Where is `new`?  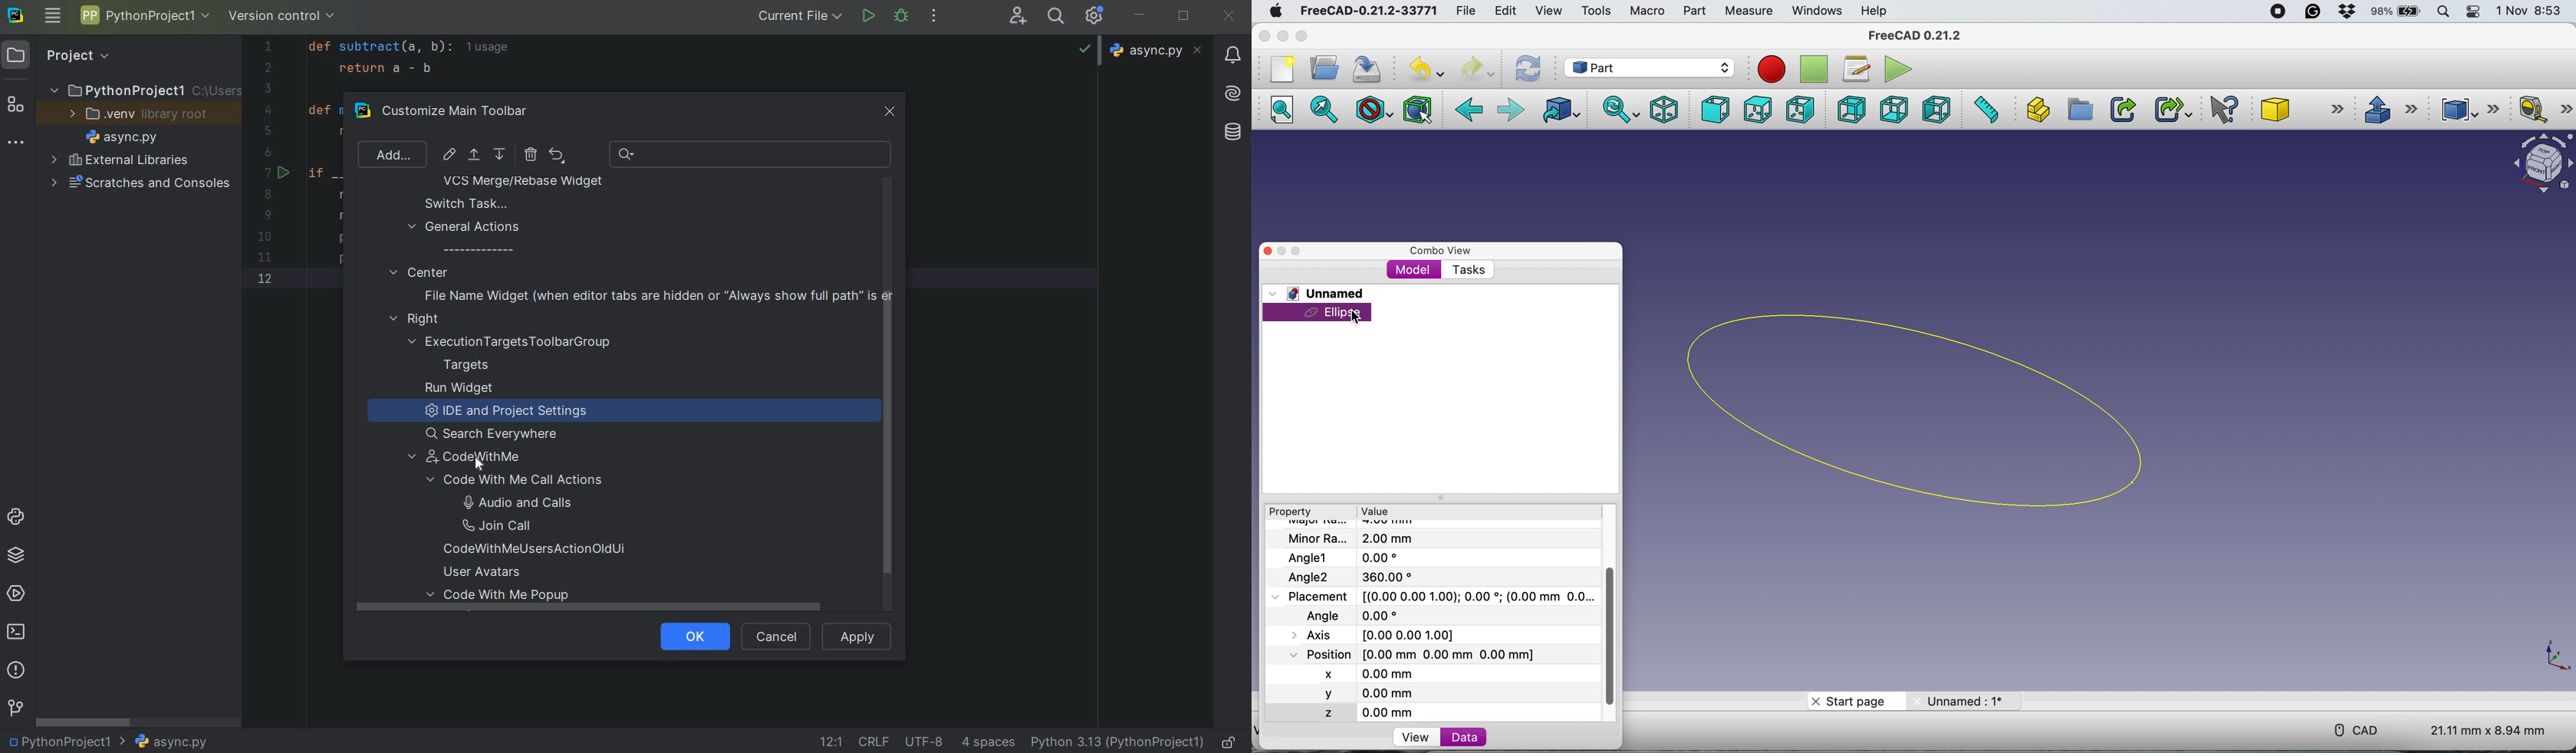
new is located at coordinates (1282, 69).